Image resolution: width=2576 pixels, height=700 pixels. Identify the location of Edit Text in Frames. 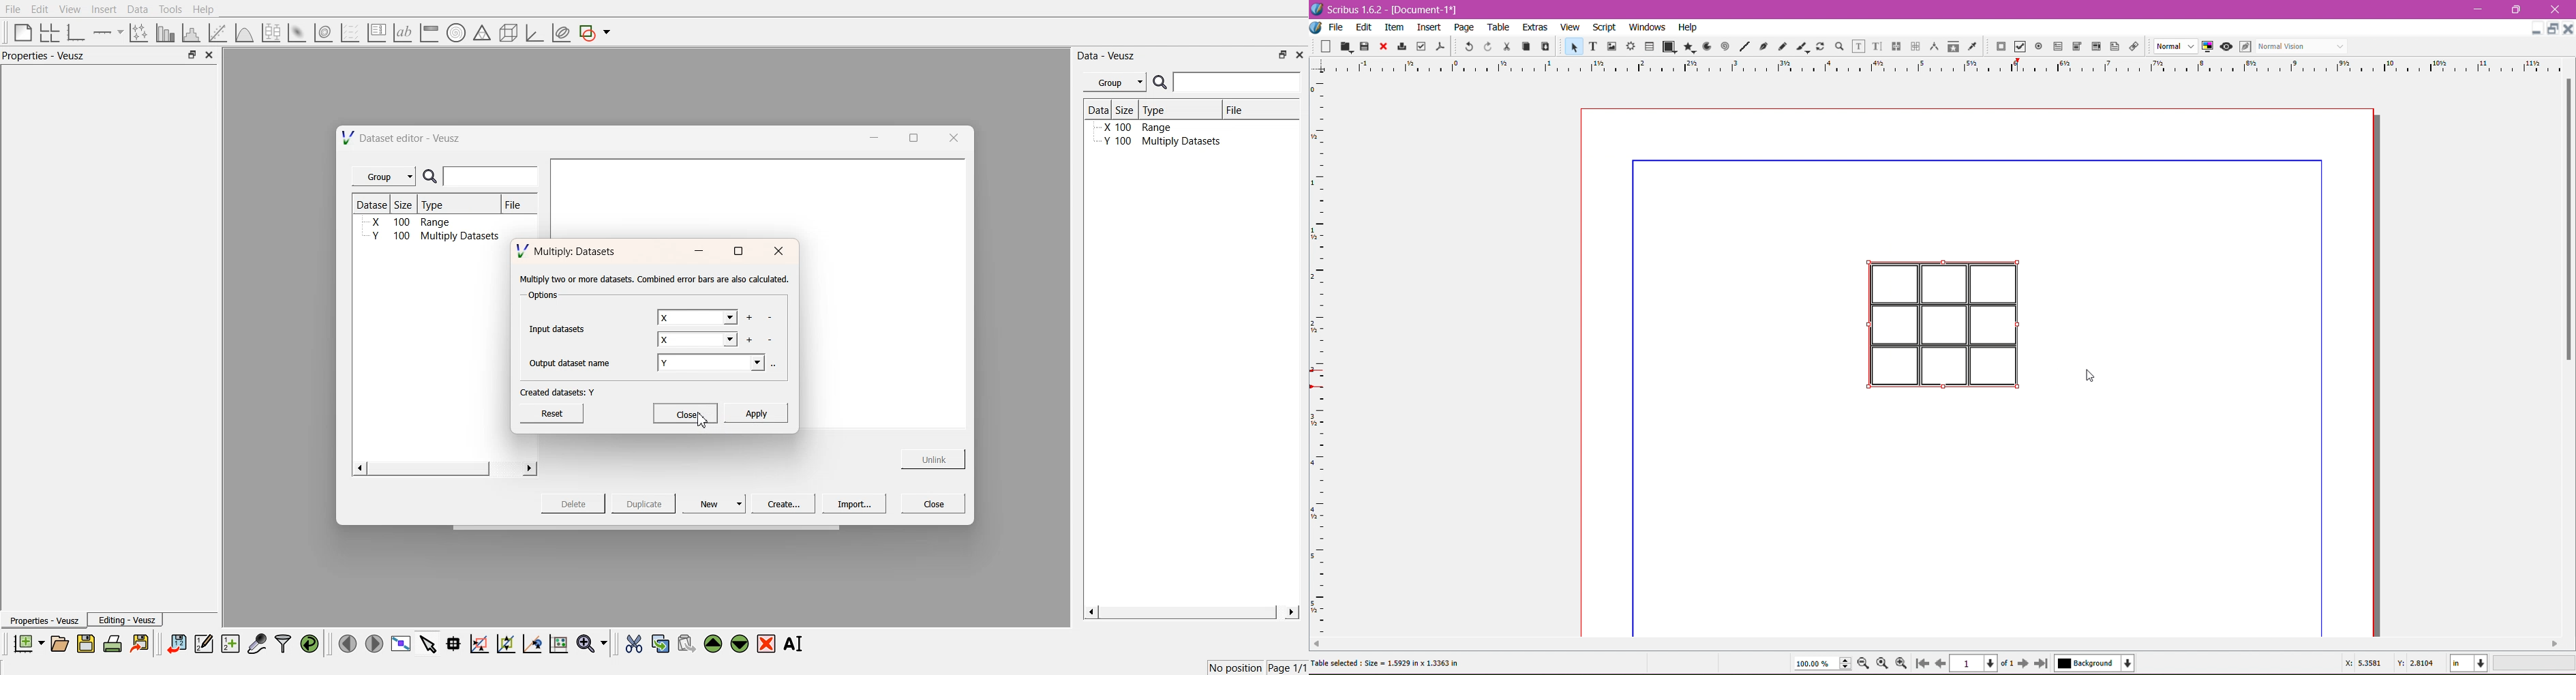
(1859, 46).